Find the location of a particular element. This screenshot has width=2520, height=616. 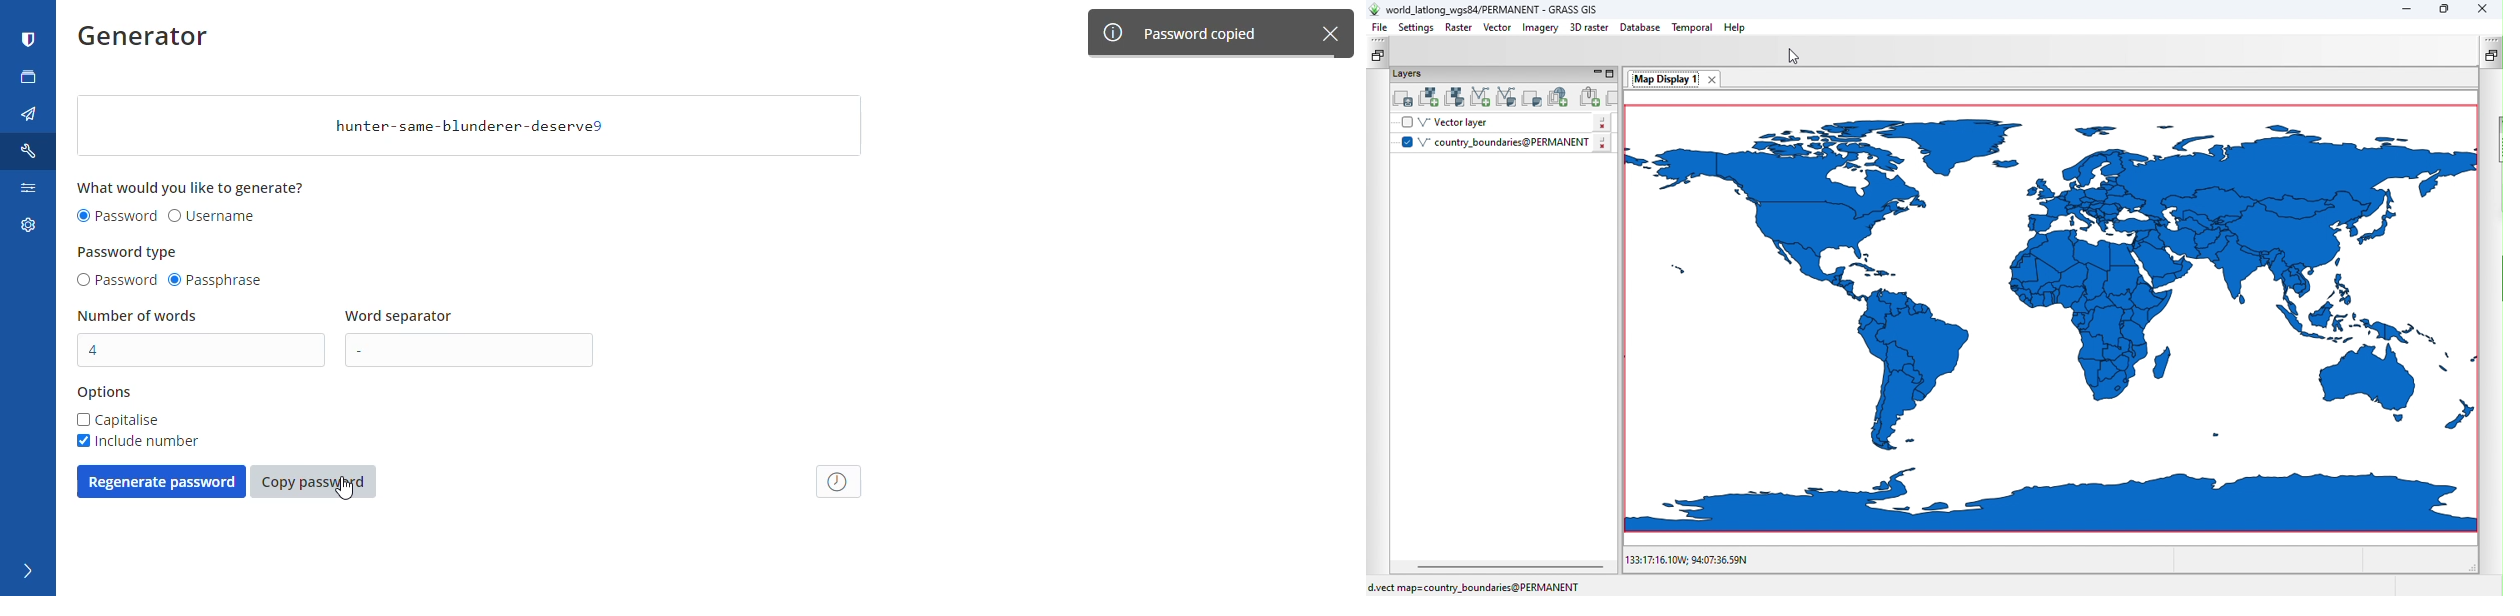

cursor is located at coordinates (353, 494).